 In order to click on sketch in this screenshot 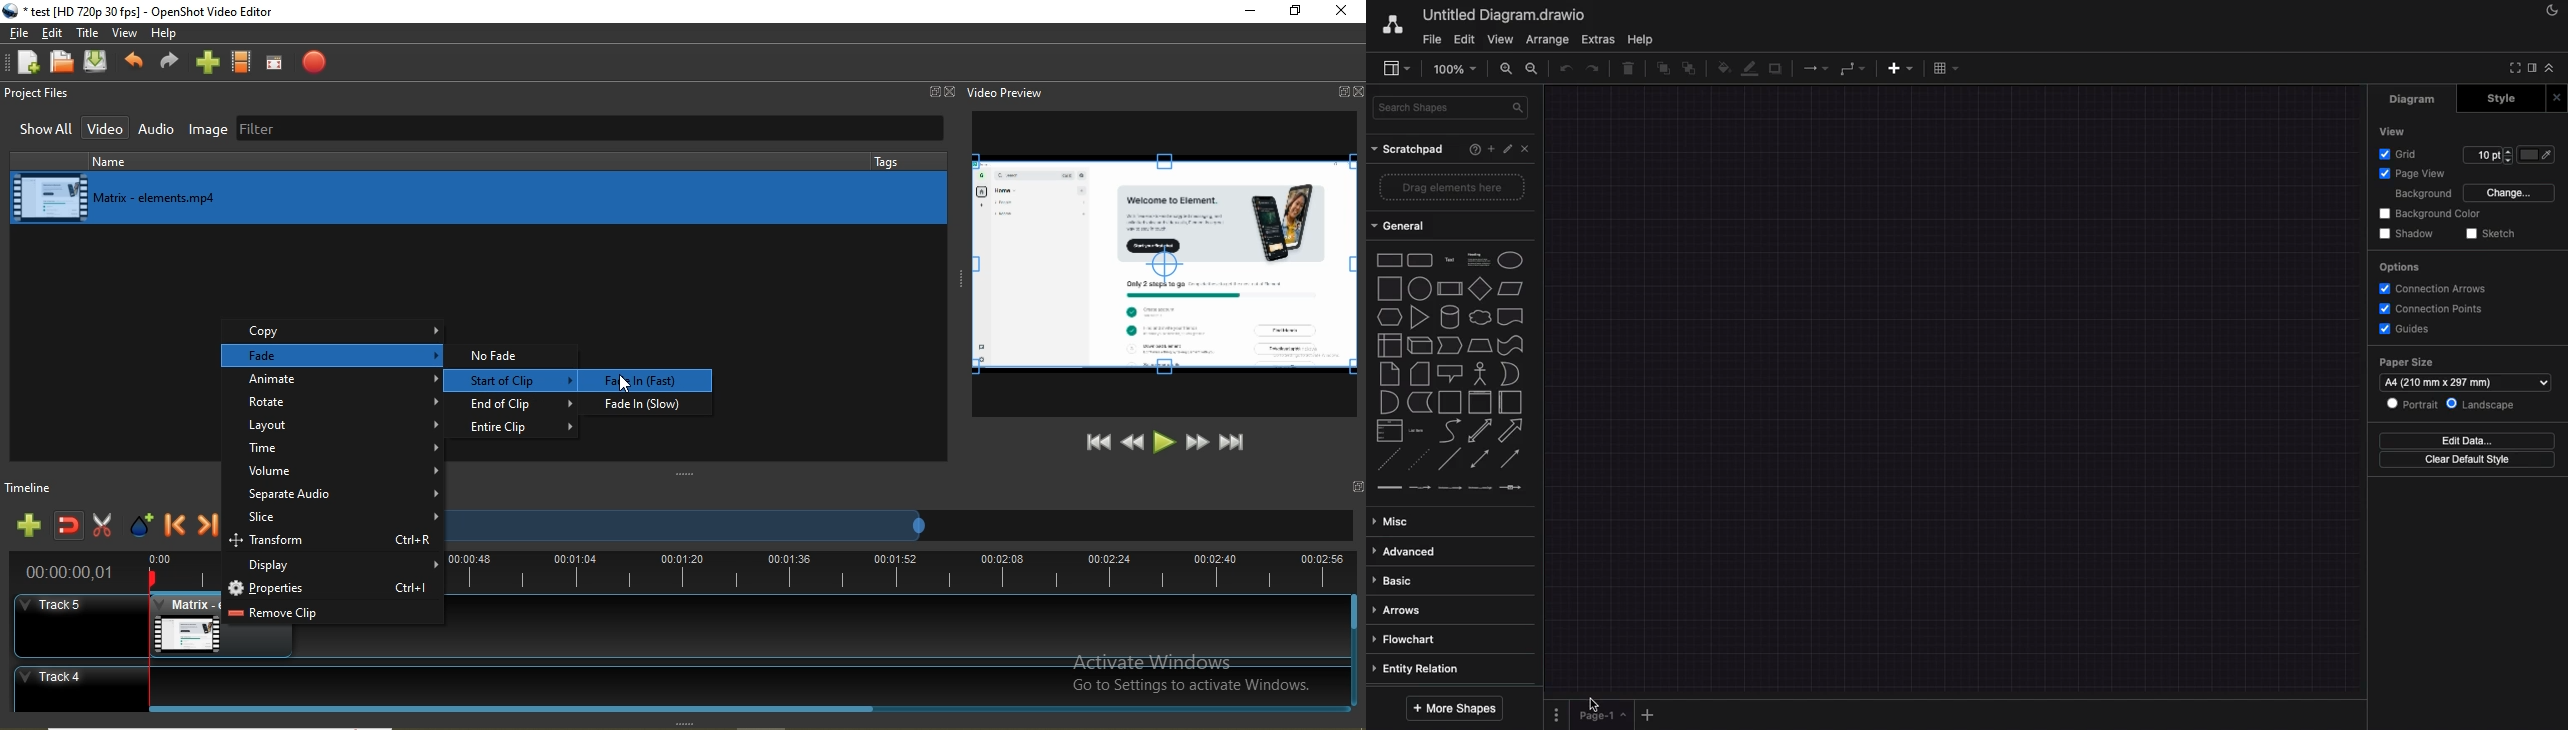, I will do `click(2494, 233)`.